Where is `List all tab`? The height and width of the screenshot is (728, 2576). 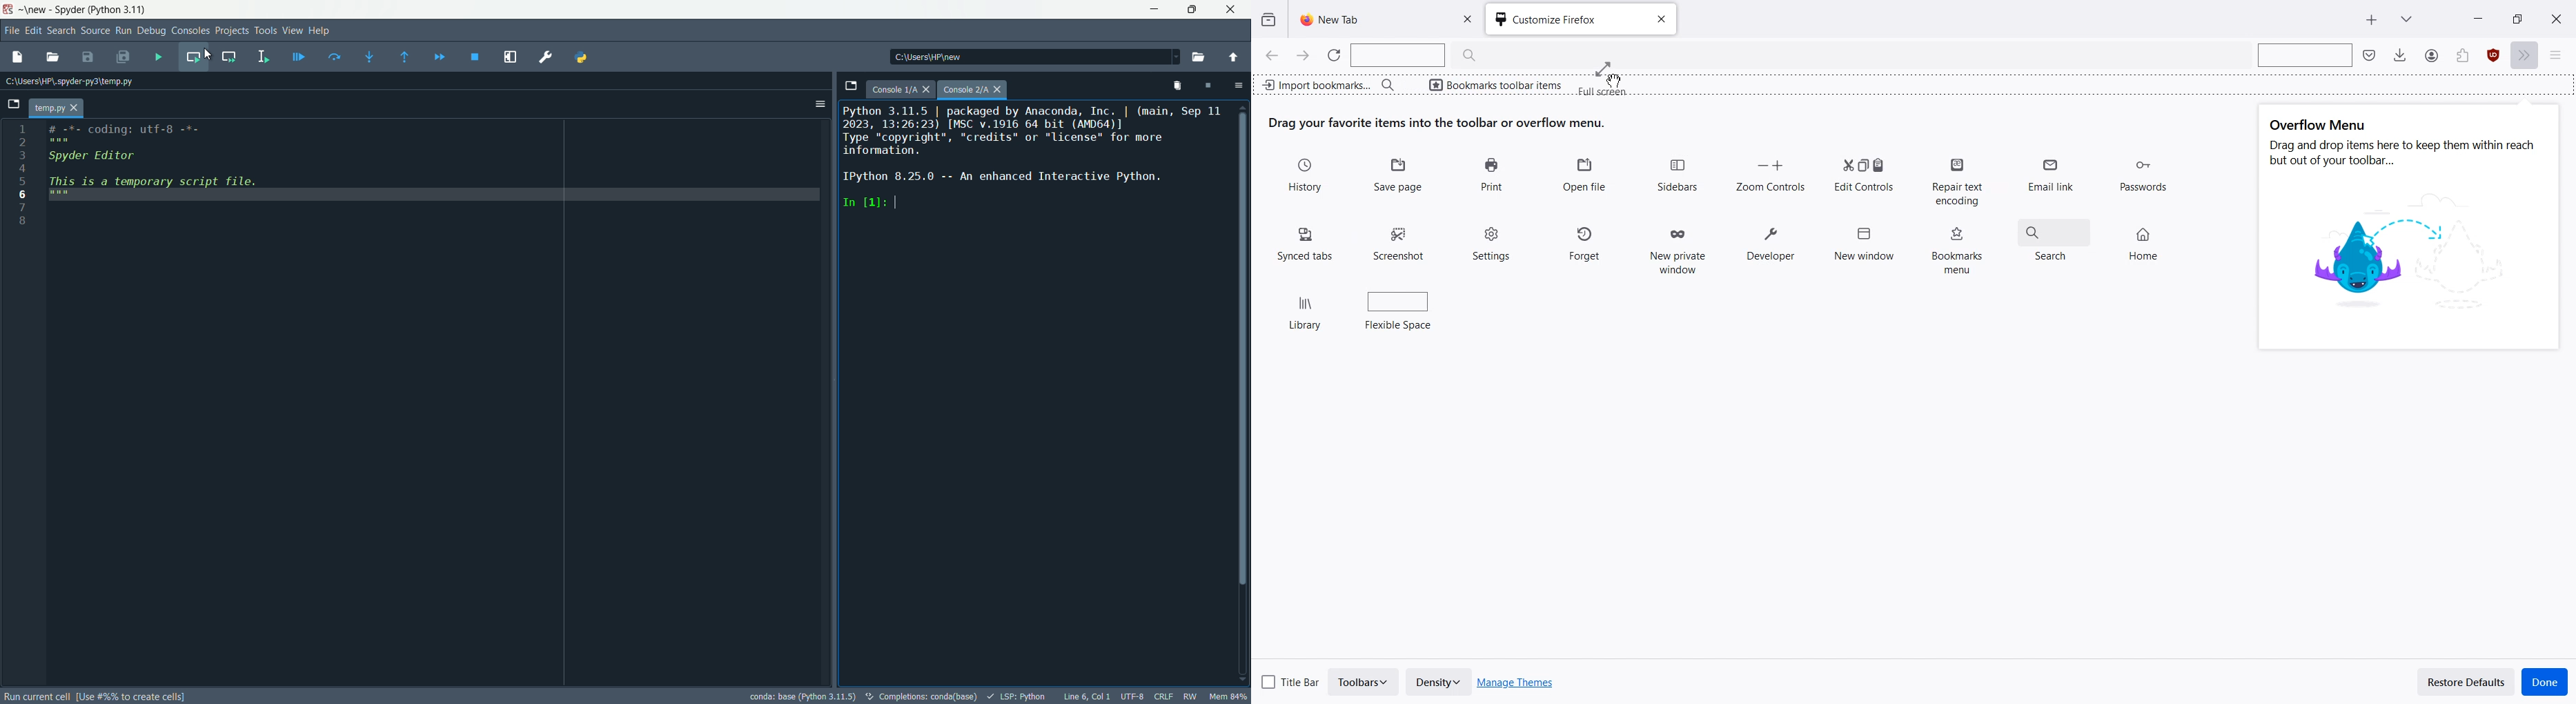 List all tab is located at coordinates (2406, 17).